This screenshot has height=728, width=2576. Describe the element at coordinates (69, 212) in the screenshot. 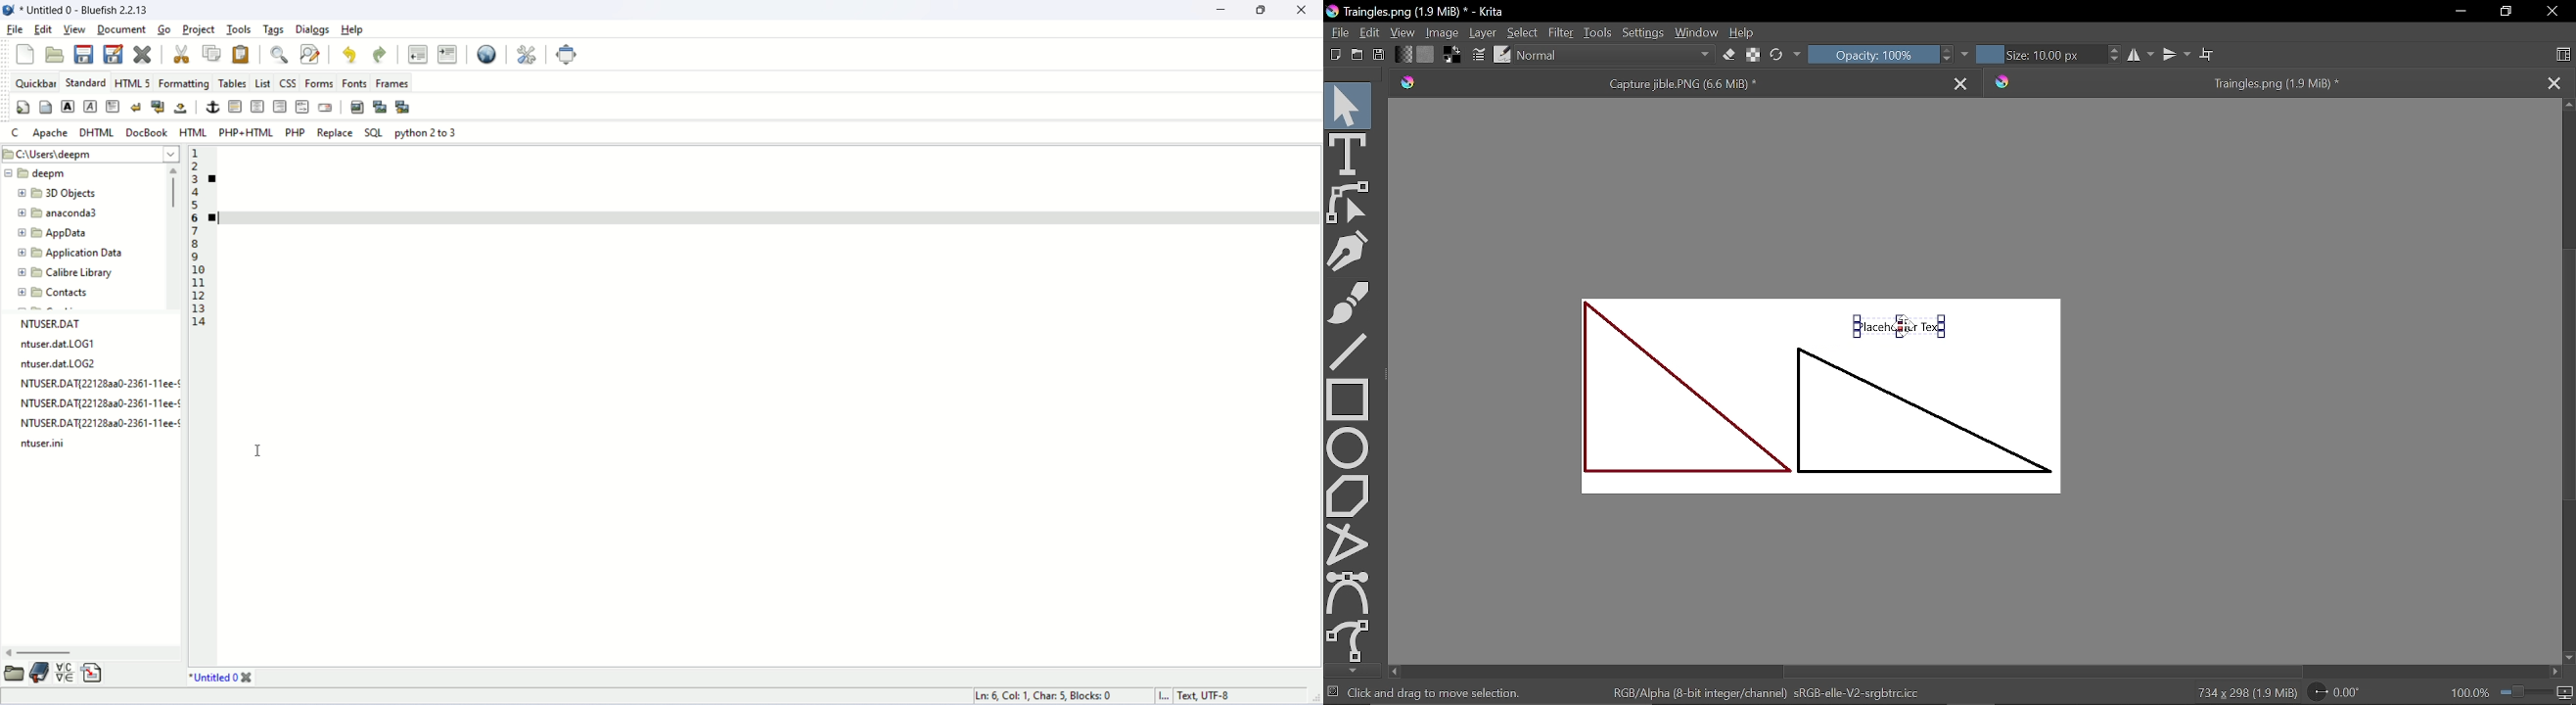

I see `folder name` at that location.